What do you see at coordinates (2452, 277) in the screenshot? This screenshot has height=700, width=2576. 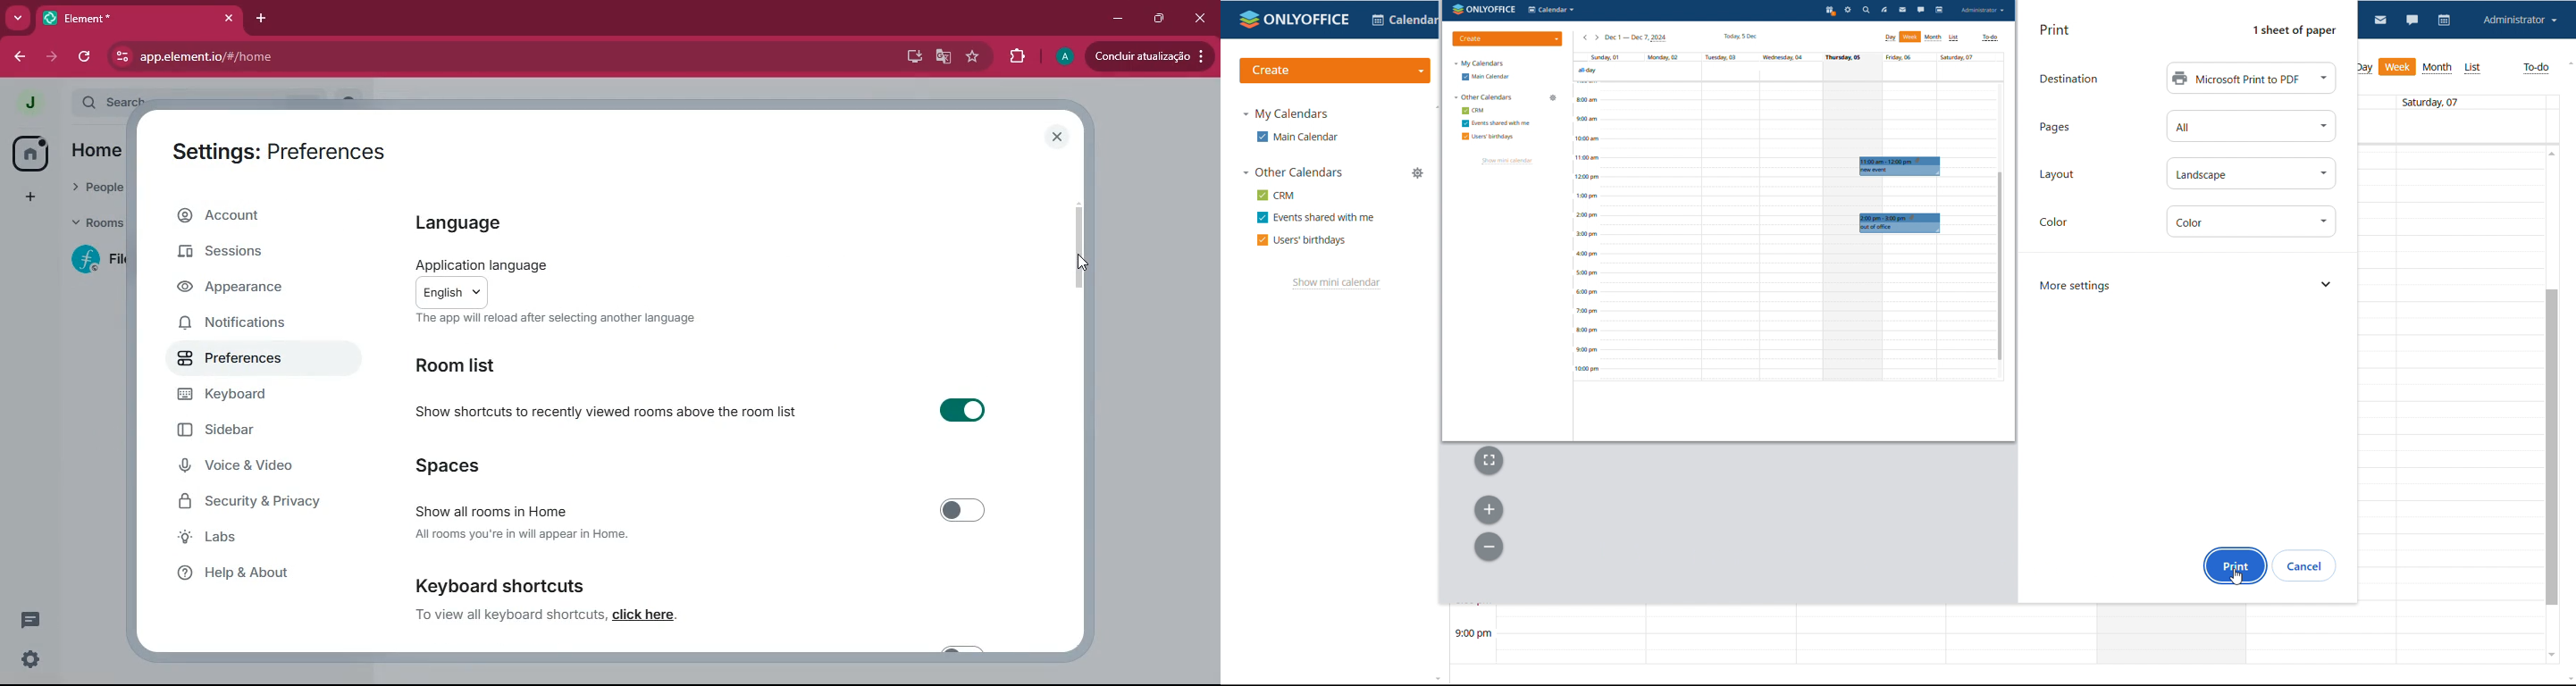 I see `30 min span` at bounding box center [2452, 277].